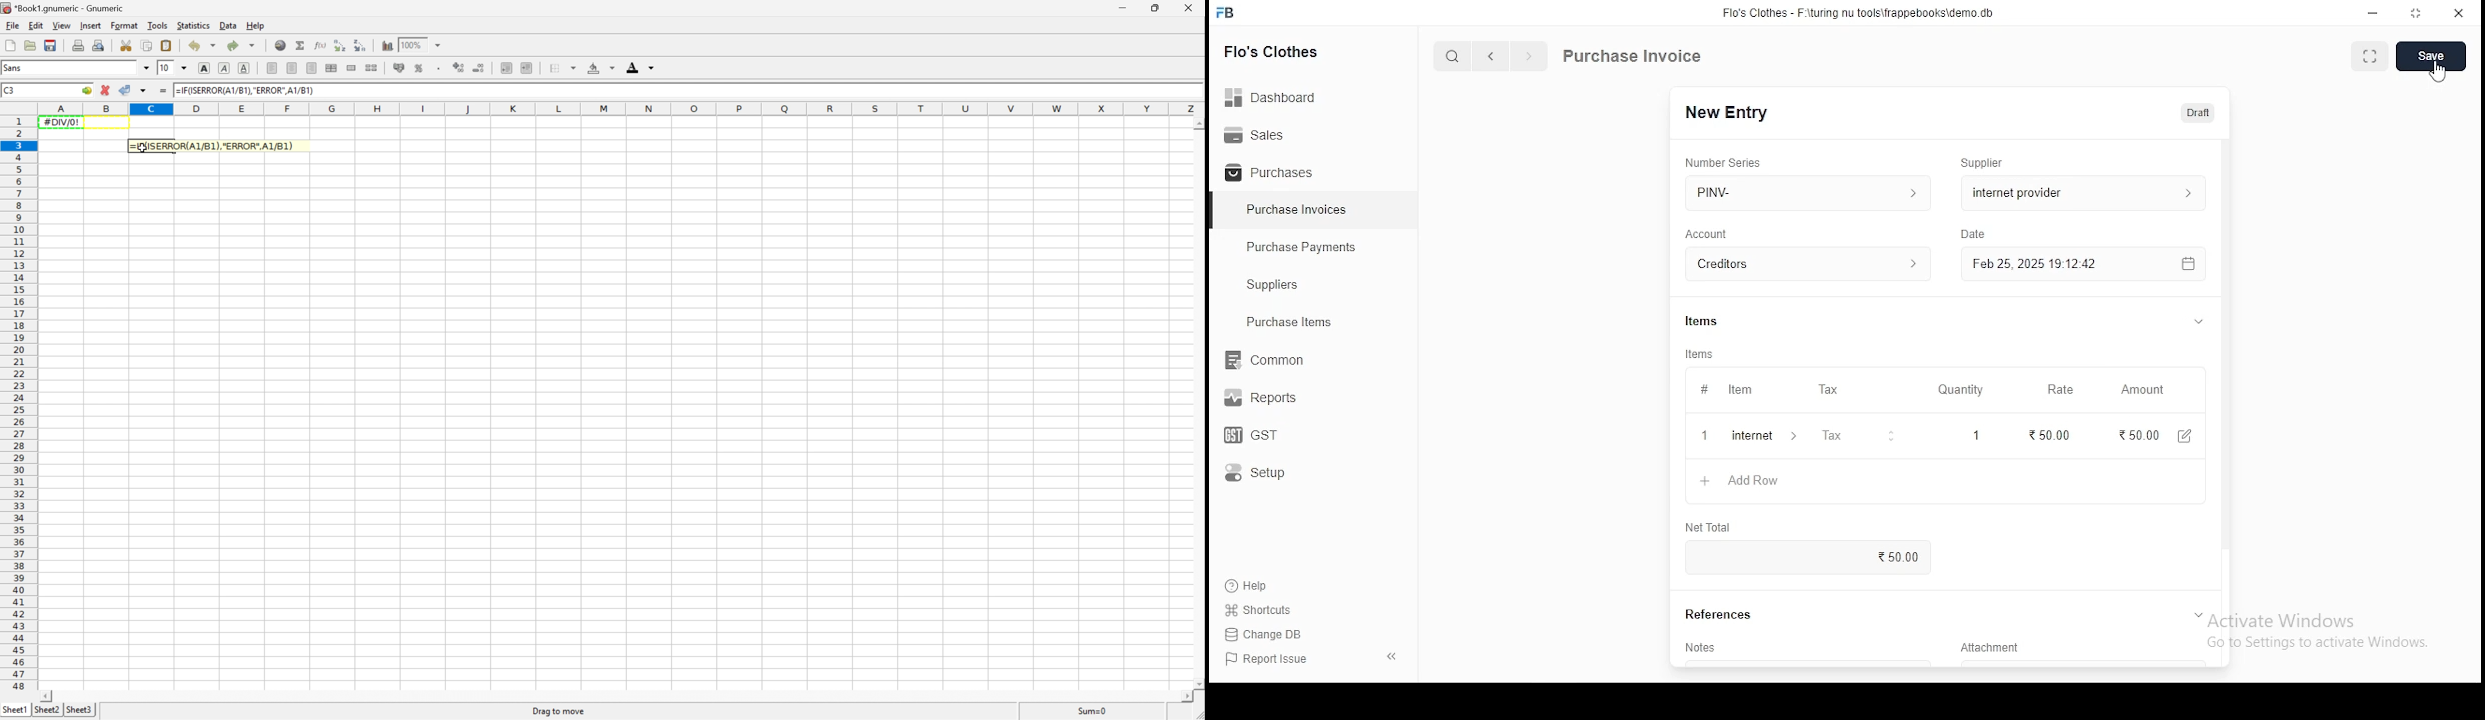 The height and width of the screenshot is (728, 2492). What do you see at coordinates (2203, 322) in the screenshot?
I see `tab` at bounding box center [2203, 322].